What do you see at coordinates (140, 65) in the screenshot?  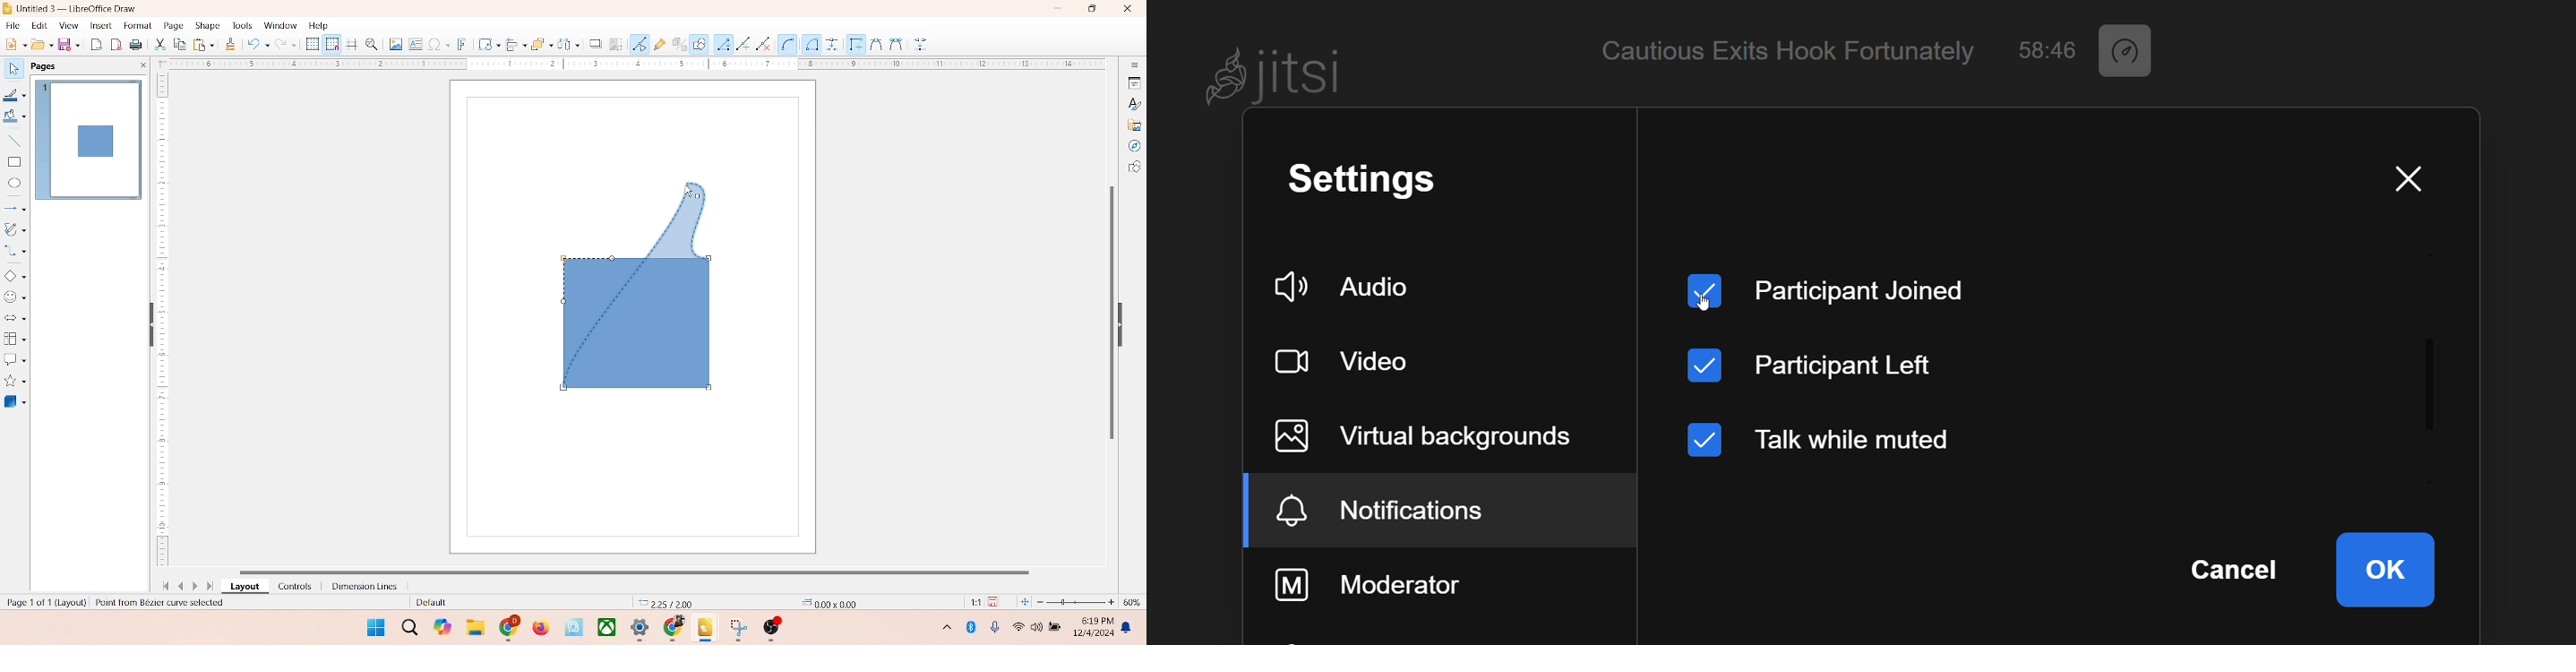 I see `close` at bounding box center [140, 65].